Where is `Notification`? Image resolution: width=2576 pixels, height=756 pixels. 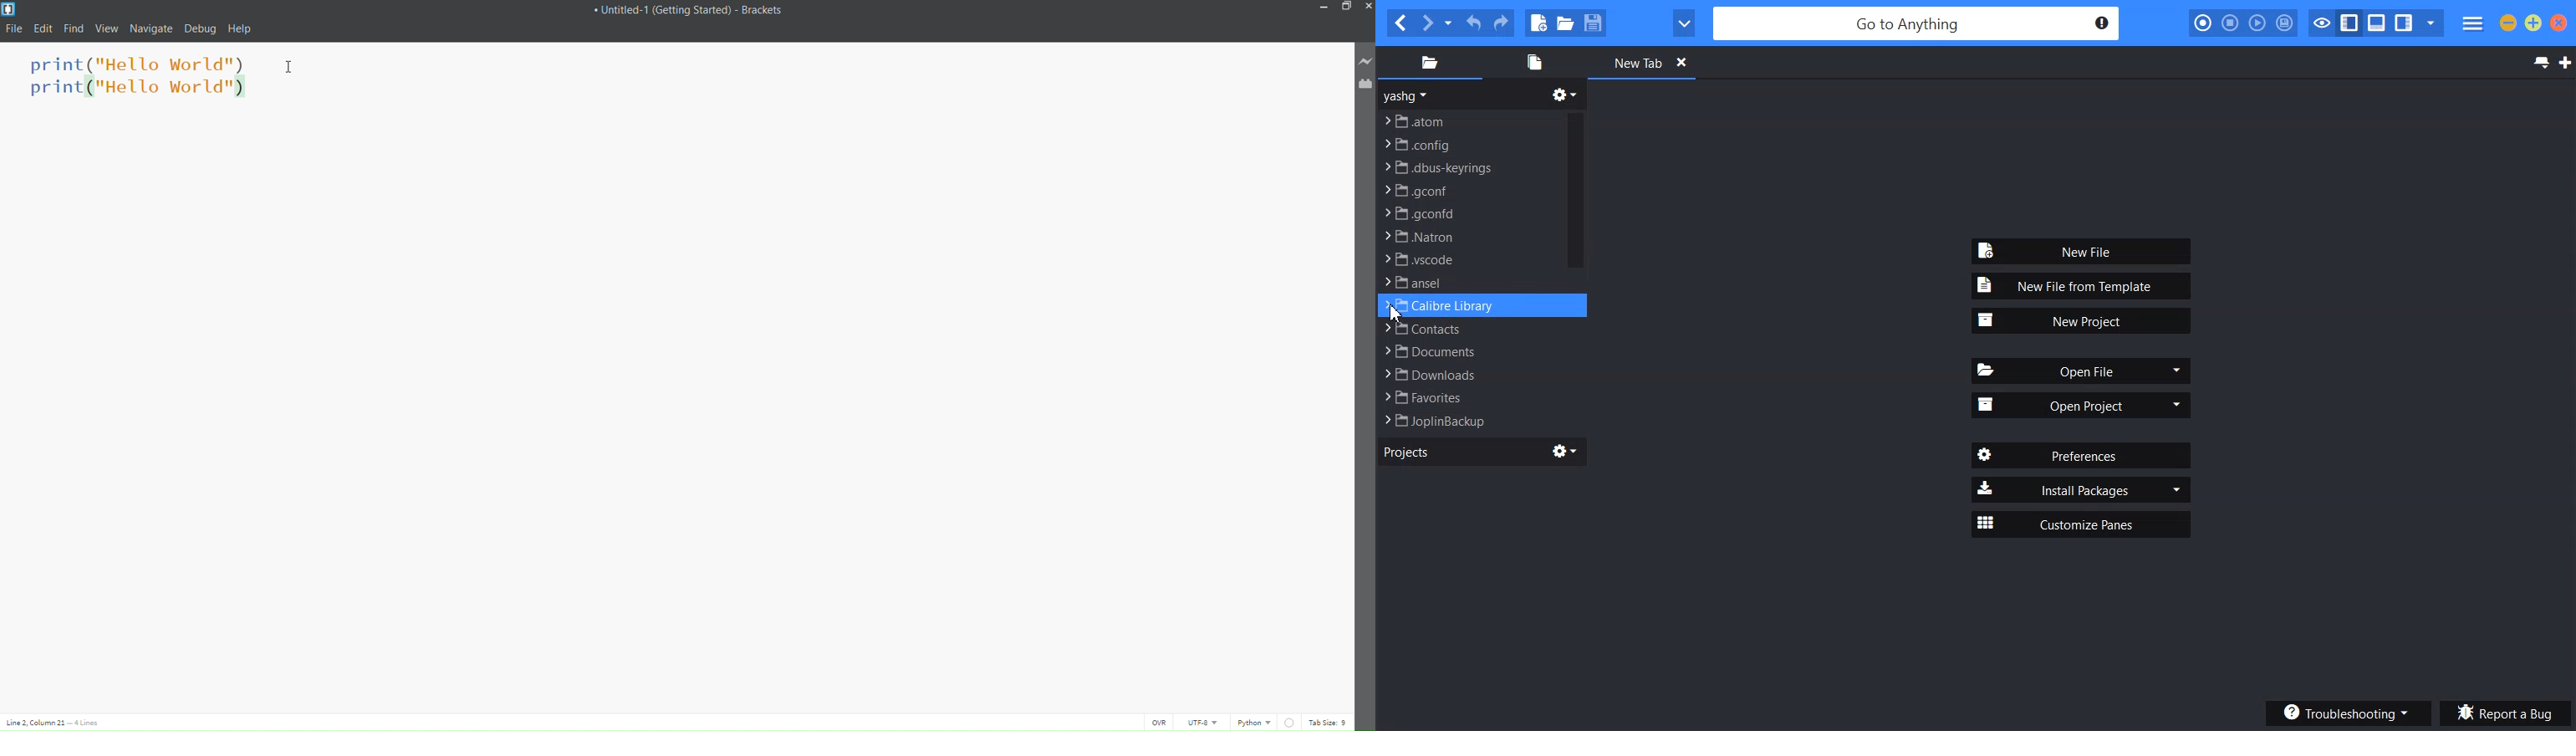
Notification is located at coordinates (2101, 23).